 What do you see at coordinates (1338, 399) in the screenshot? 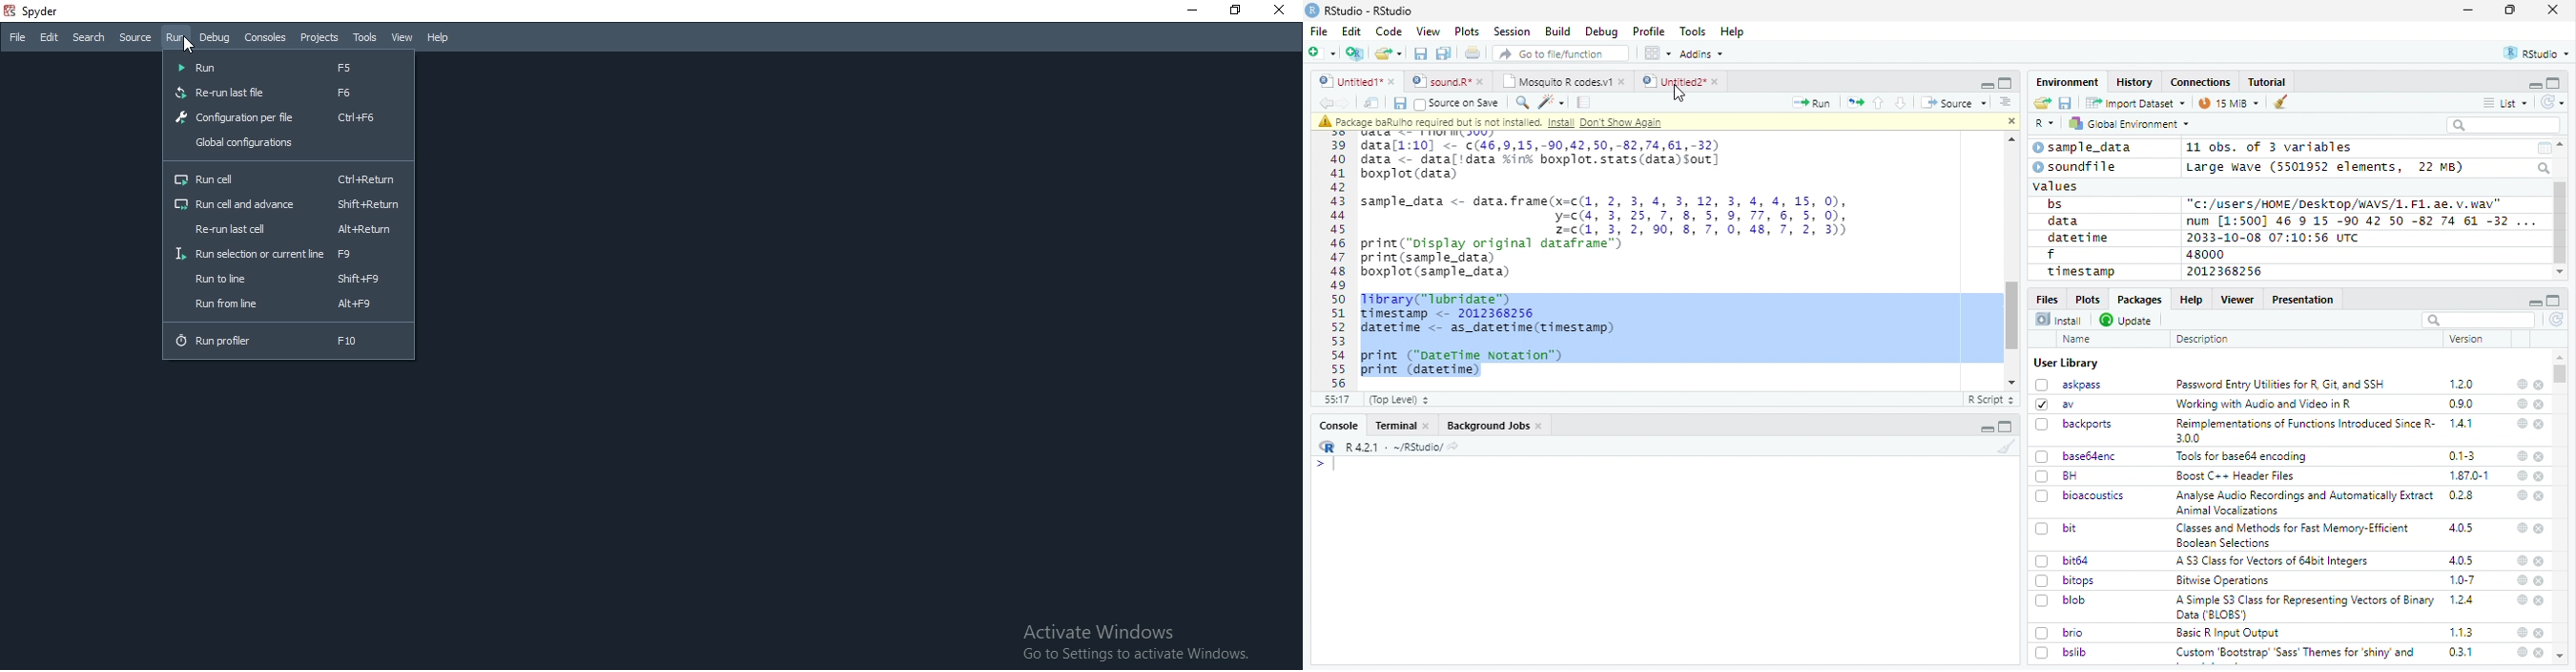
I see `55:17` at bounding box center [1338, 399].